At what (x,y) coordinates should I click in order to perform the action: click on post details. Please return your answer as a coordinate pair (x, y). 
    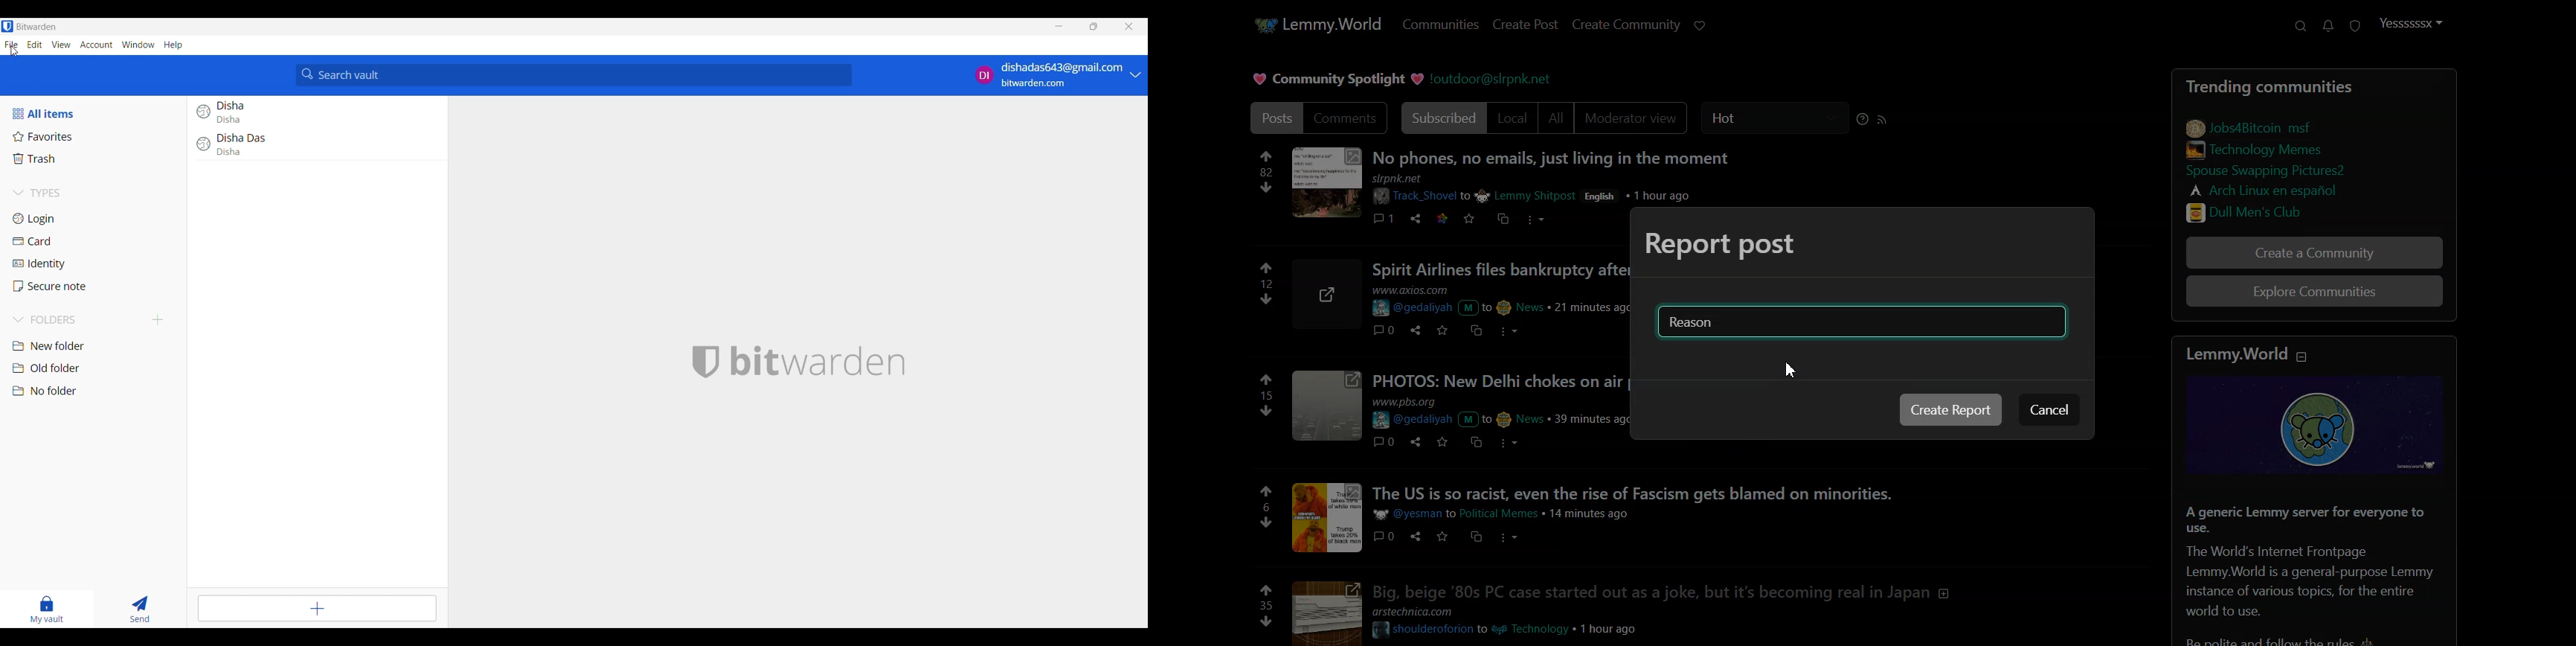
    Looking at the image, I should click on (1510, 514).